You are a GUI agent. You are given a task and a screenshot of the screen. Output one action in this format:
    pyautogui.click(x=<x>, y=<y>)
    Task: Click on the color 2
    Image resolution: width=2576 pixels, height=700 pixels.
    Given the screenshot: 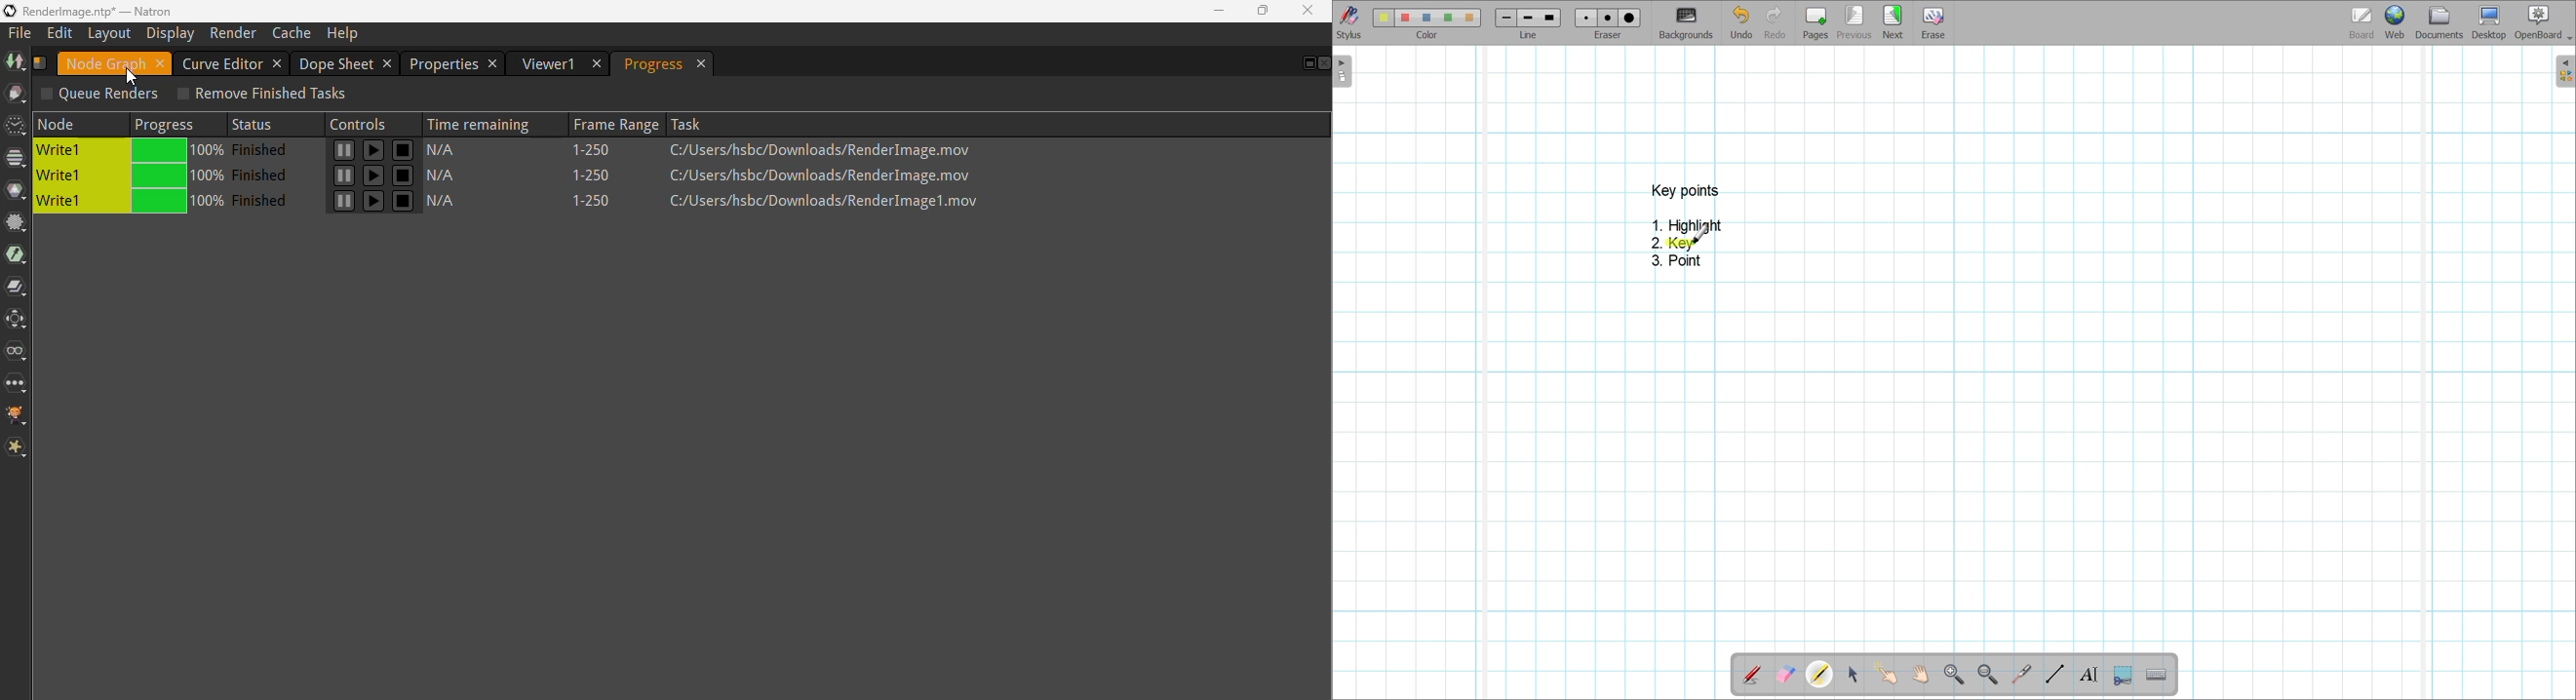 What is the action you would take?
    pyautogui.click(x=1404, y=18)
    